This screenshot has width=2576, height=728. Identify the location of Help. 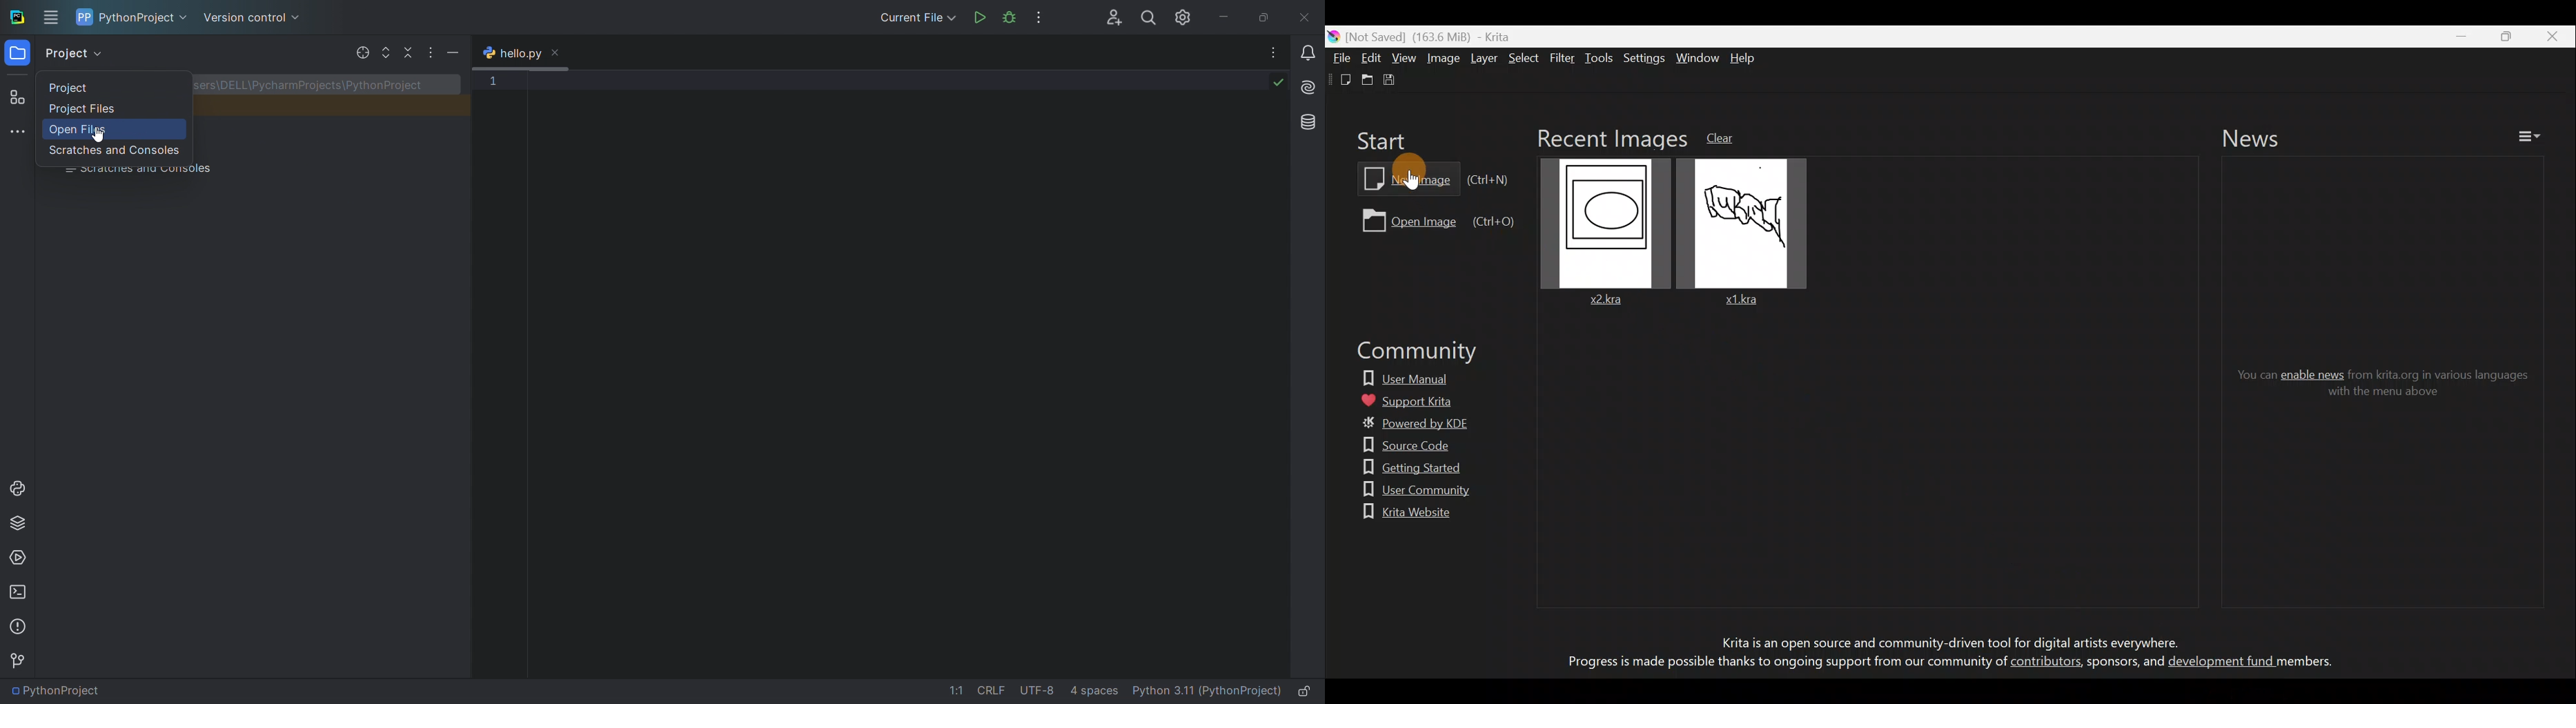
(1747, 58).